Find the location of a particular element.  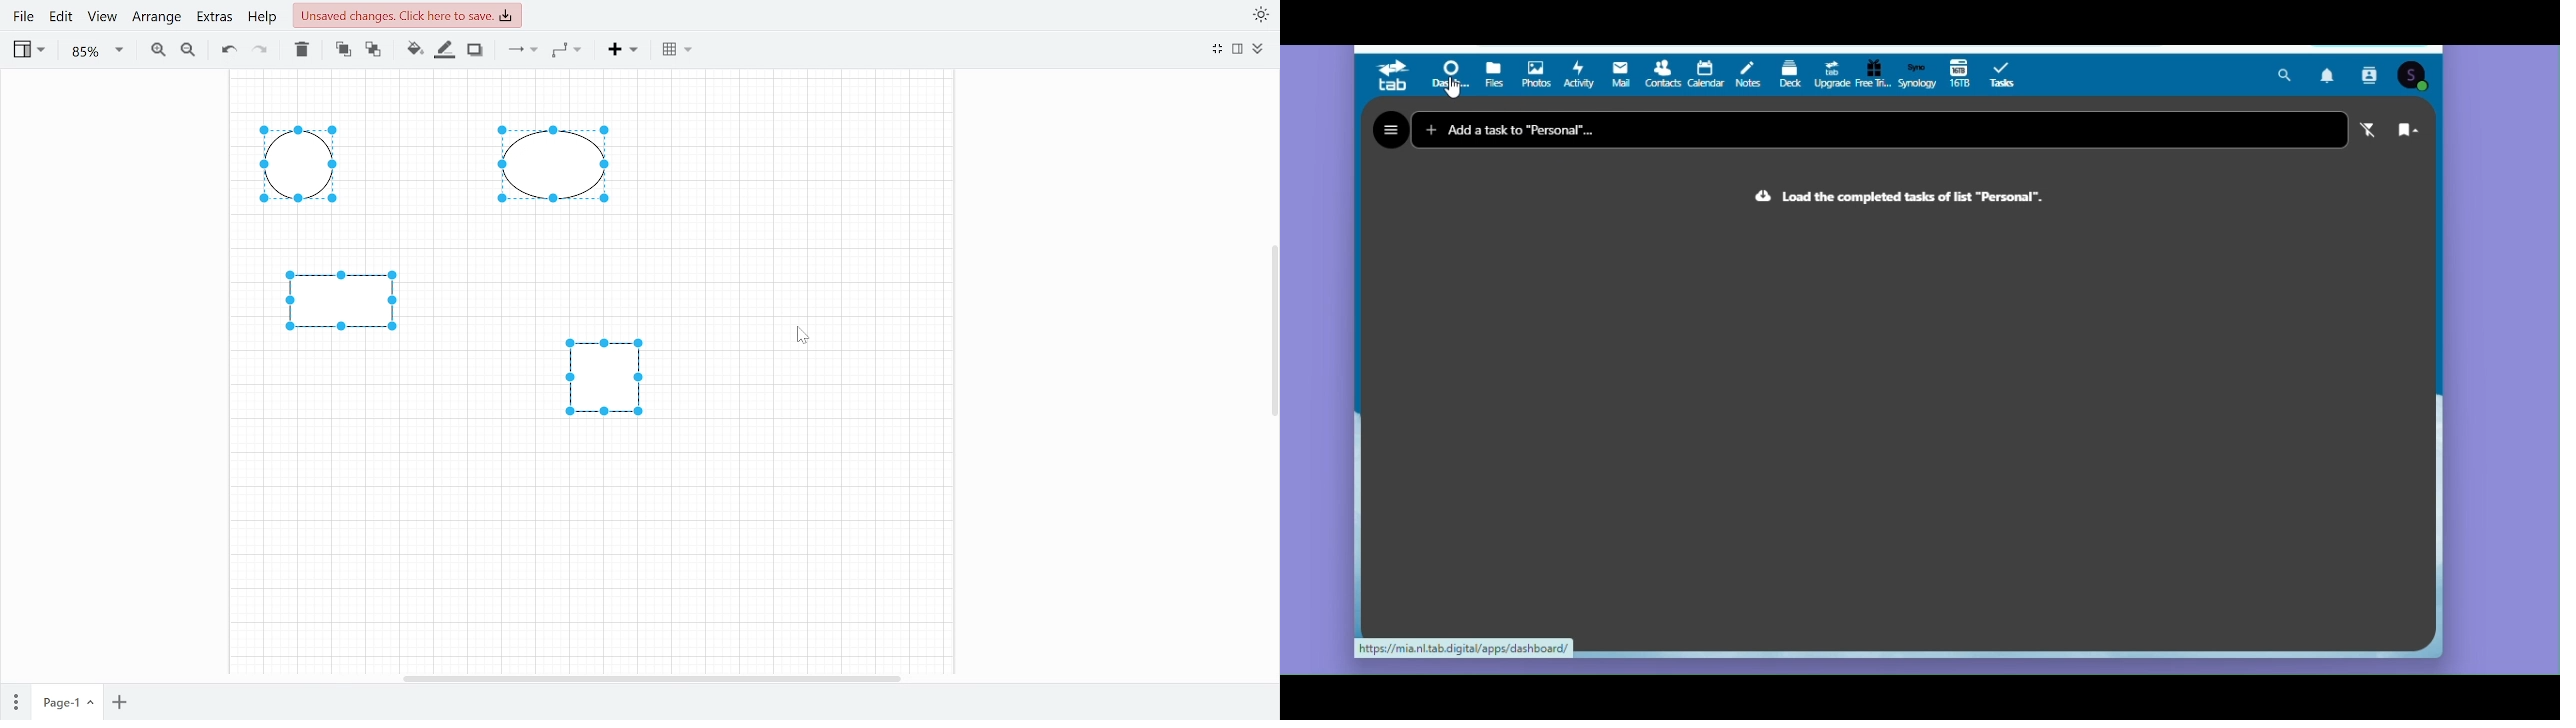

Cursor is located at coordinates (1453, 90).